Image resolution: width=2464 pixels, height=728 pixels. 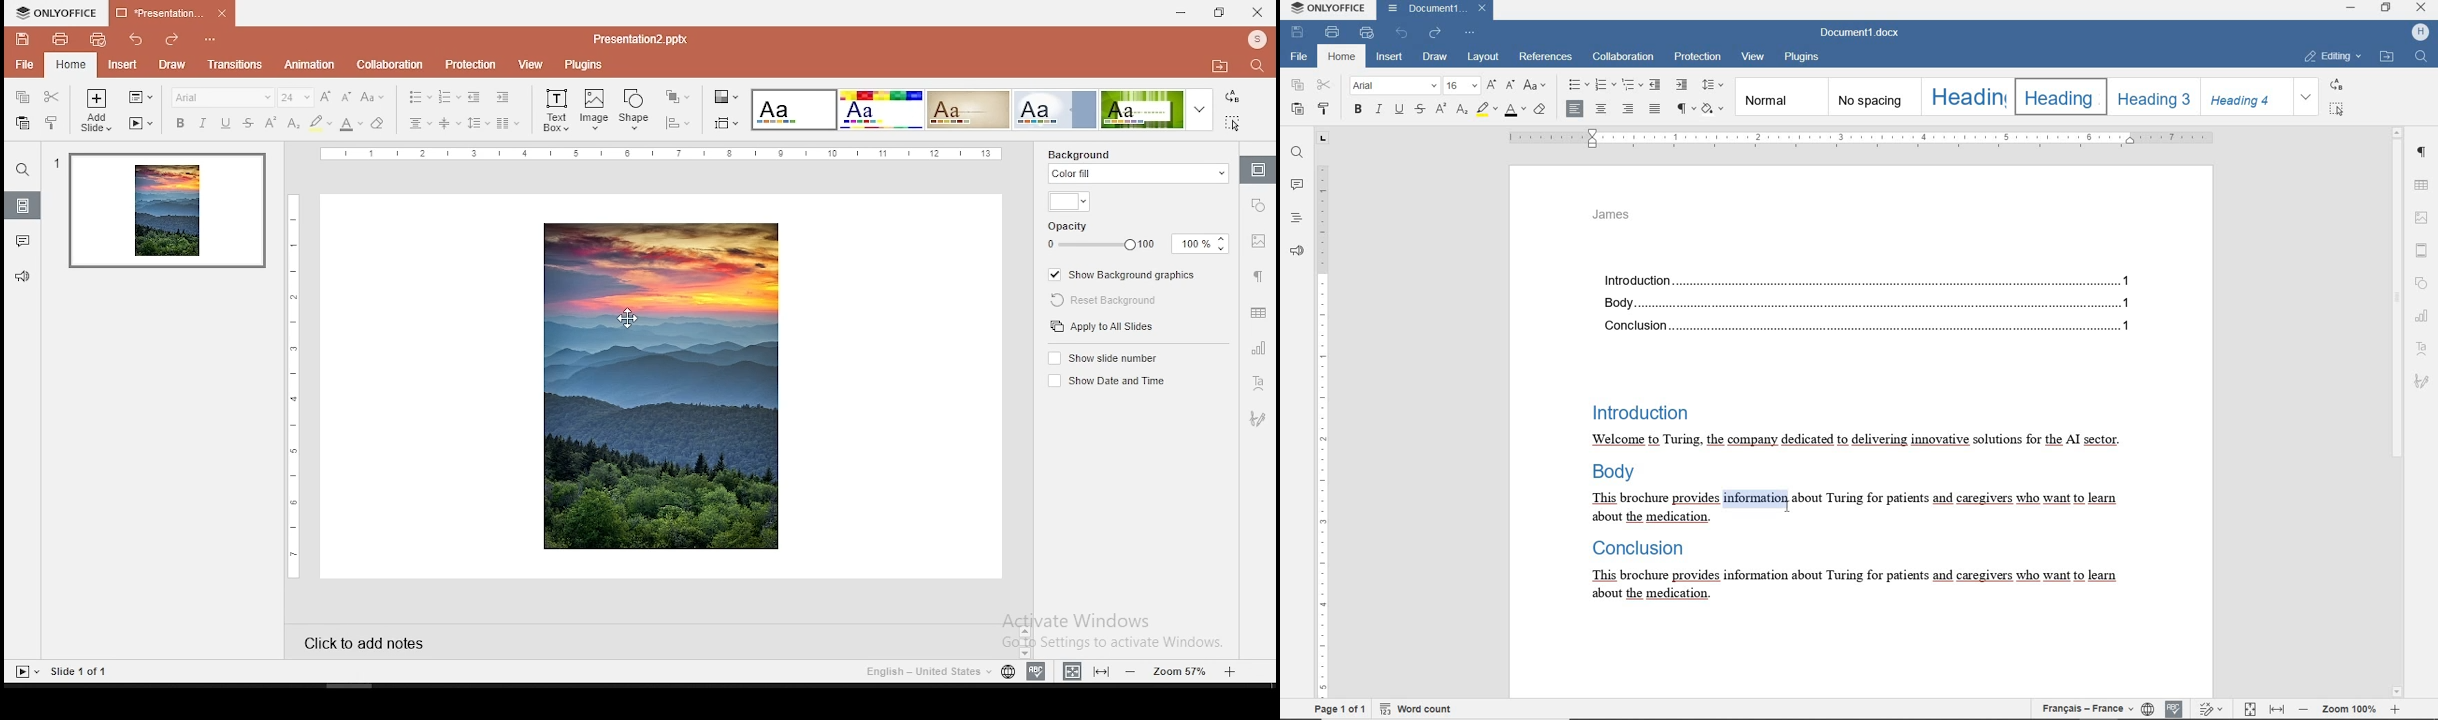 What do you see at coordinates (1257, 241) in the screenshot?
I see `image settings` at bounding box center [1257, 241].